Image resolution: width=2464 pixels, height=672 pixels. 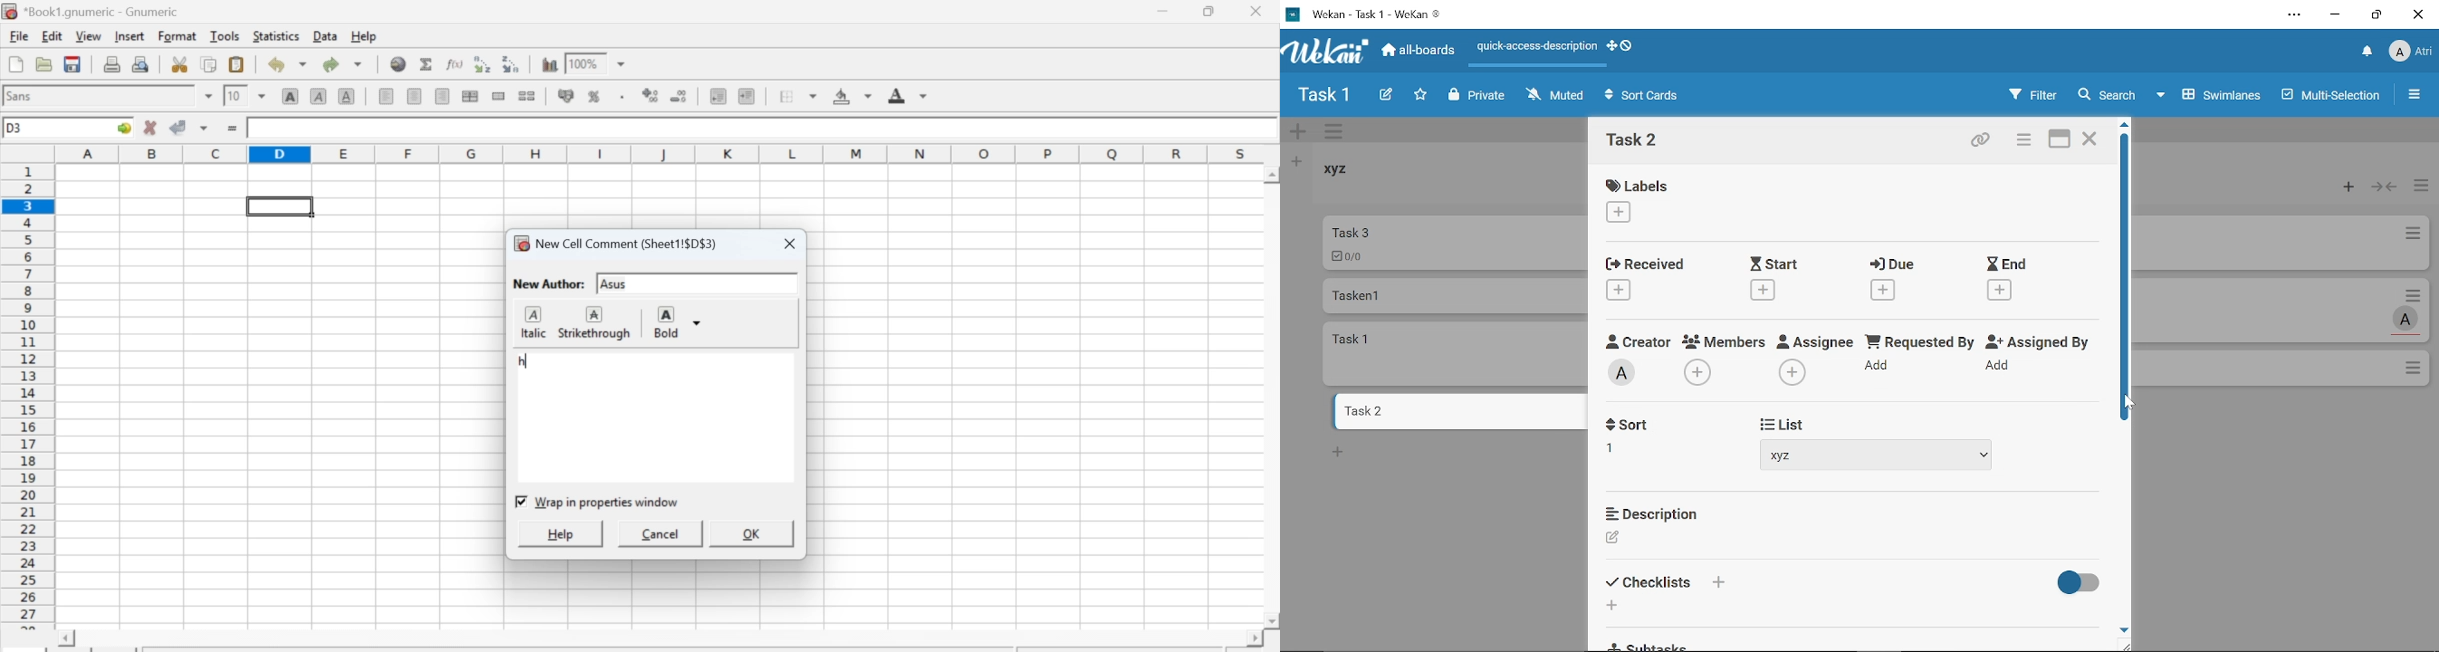 I want to click on Sort ascending, so click(x=482, y=65).